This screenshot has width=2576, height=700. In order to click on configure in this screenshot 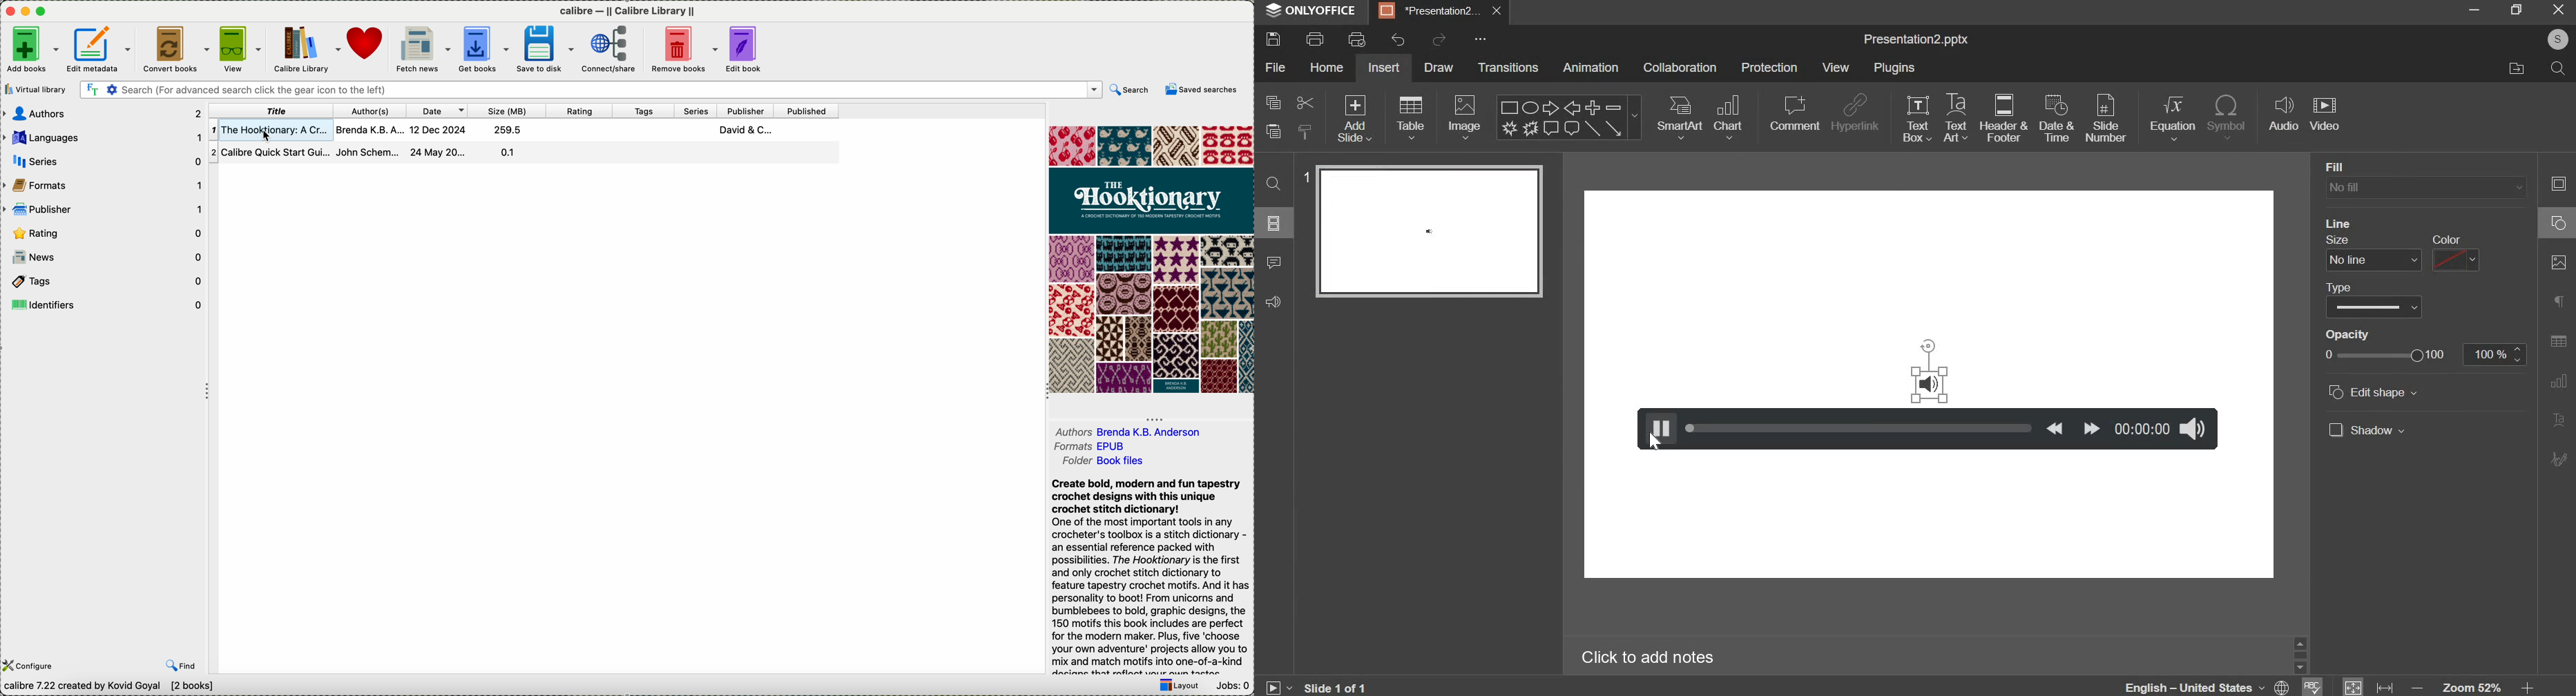, I will do `click(41, 659)`.